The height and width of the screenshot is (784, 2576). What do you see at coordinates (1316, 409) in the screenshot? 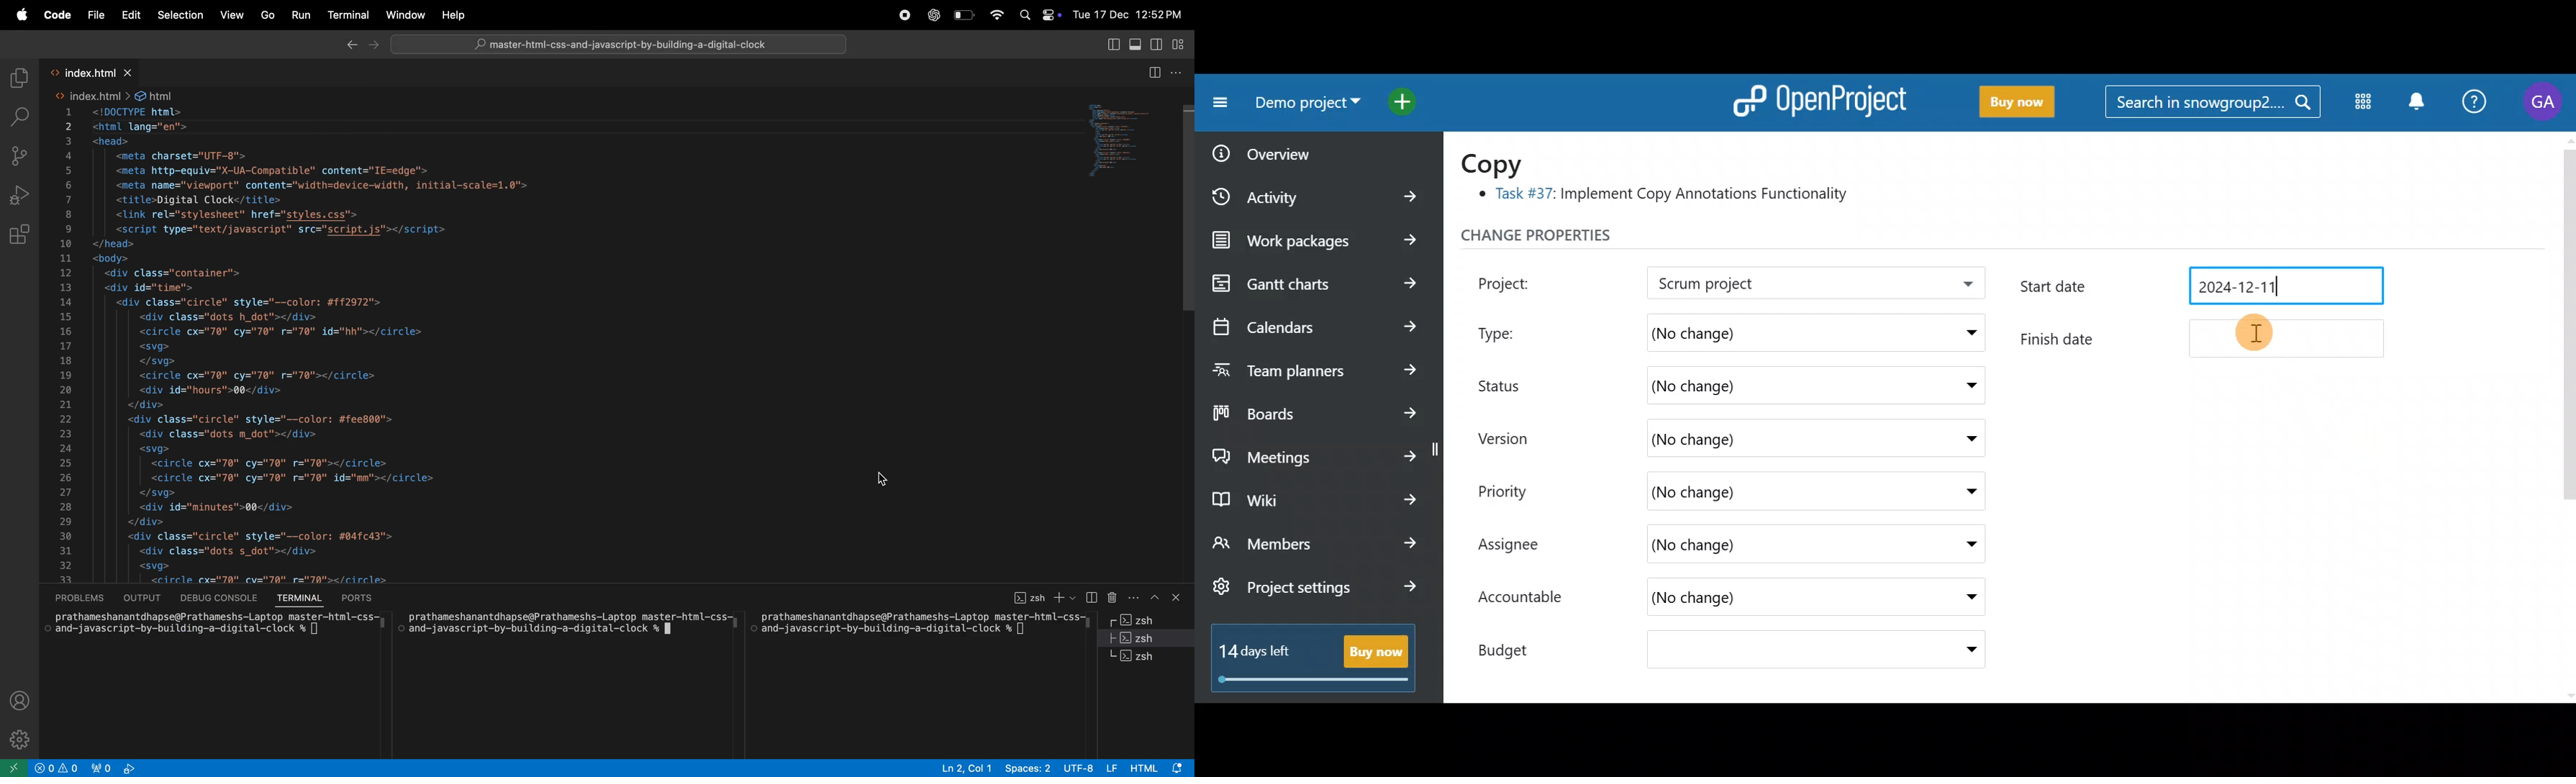
I see `Boards` at bounding box center [1316, 409].